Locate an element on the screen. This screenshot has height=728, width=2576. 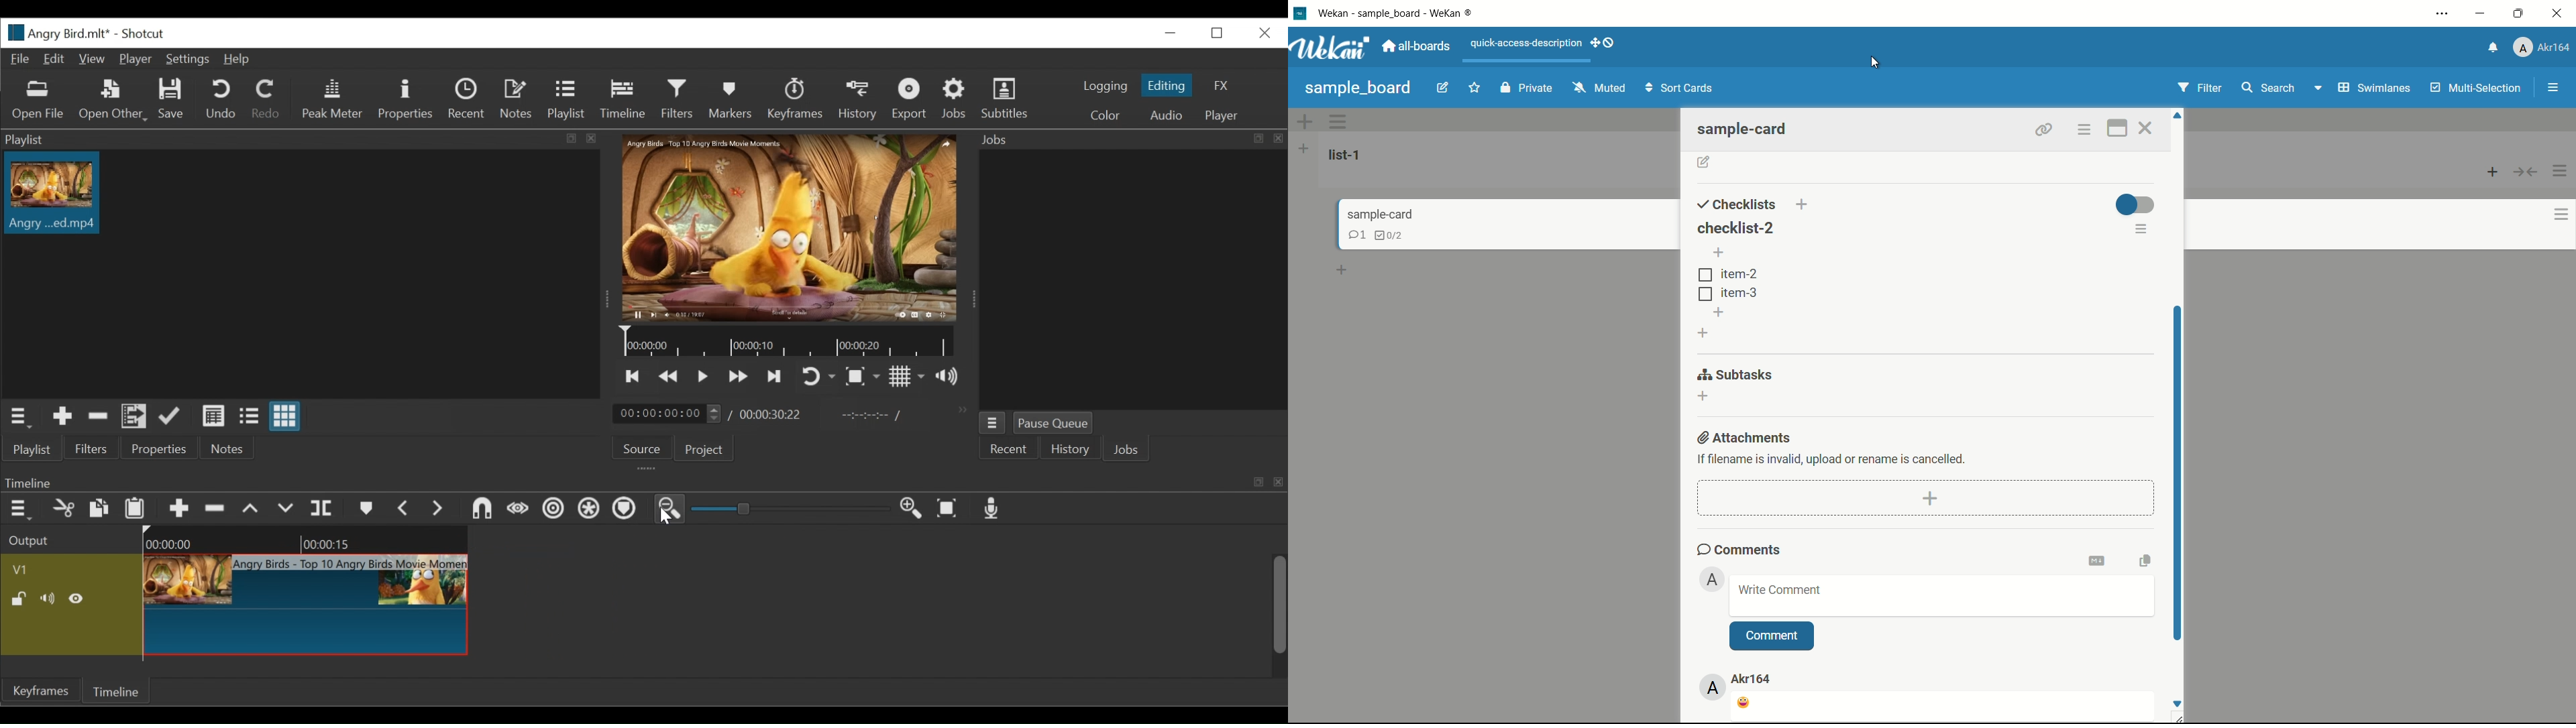
Clip is located at coordinates (26, 548).